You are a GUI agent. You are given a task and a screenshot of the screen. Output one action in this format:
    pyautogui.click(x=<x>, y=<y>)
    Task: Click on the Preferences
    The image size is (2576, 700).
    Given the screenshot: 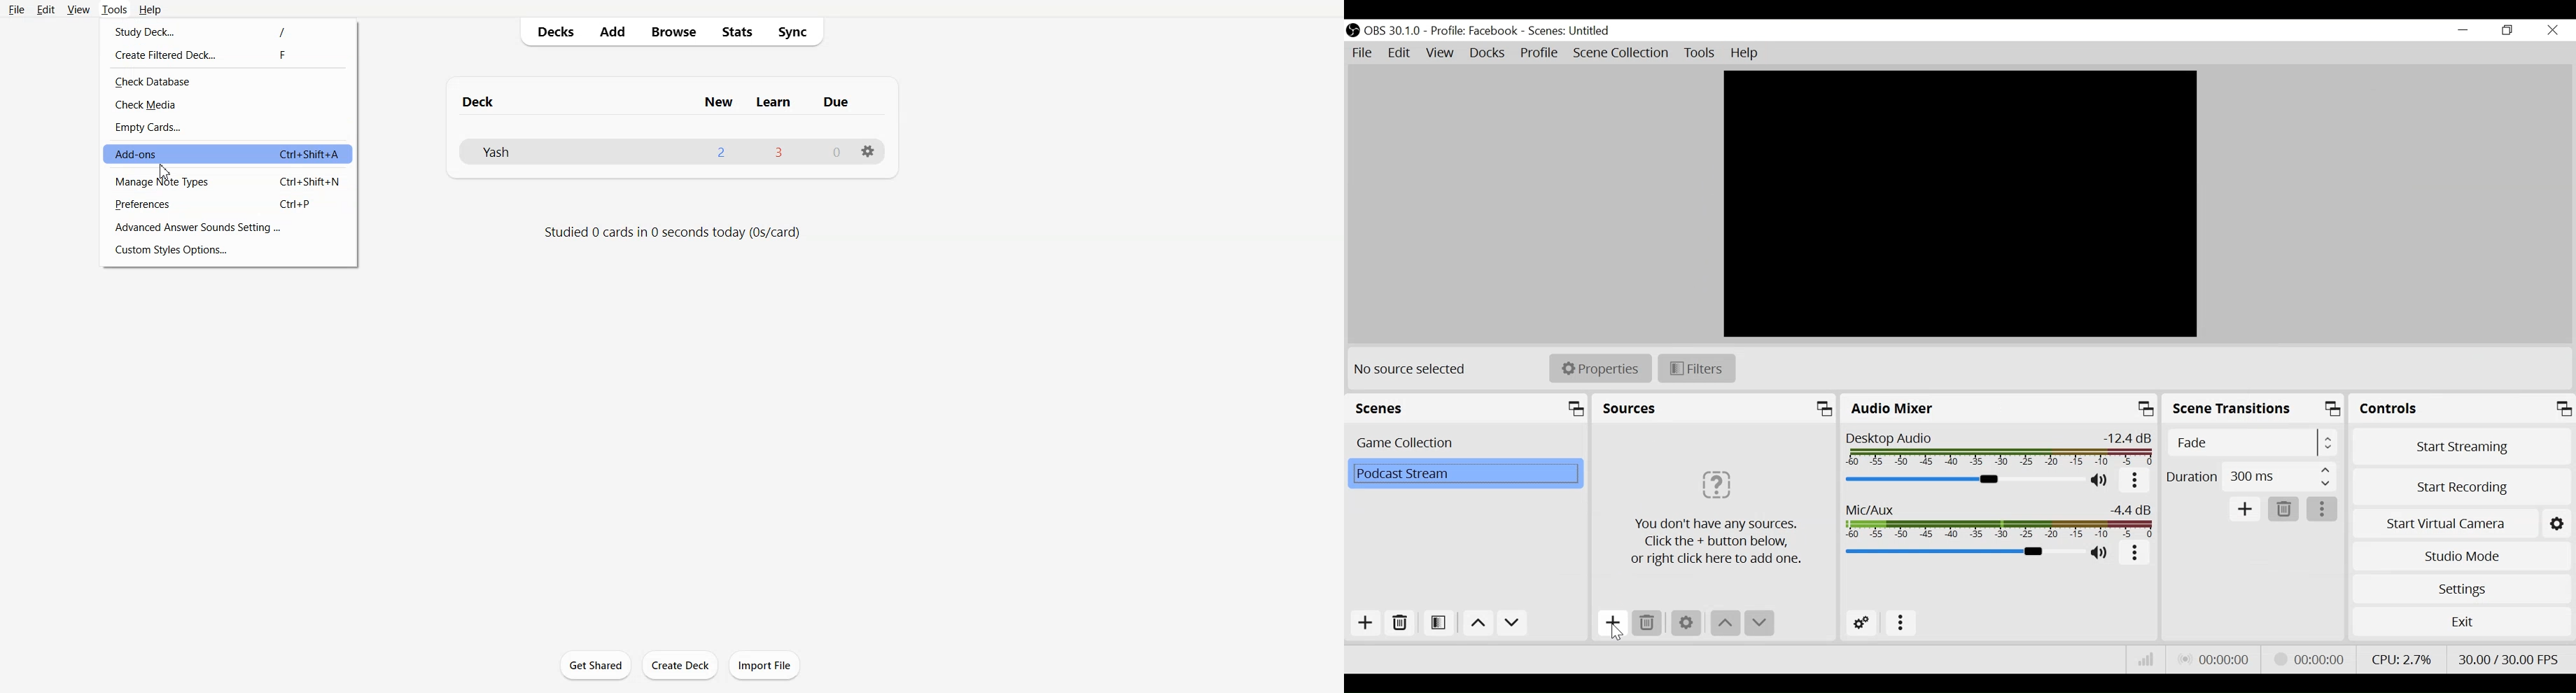 What is the action you would take?
    pyautogui.click(x=230, y=204)
    